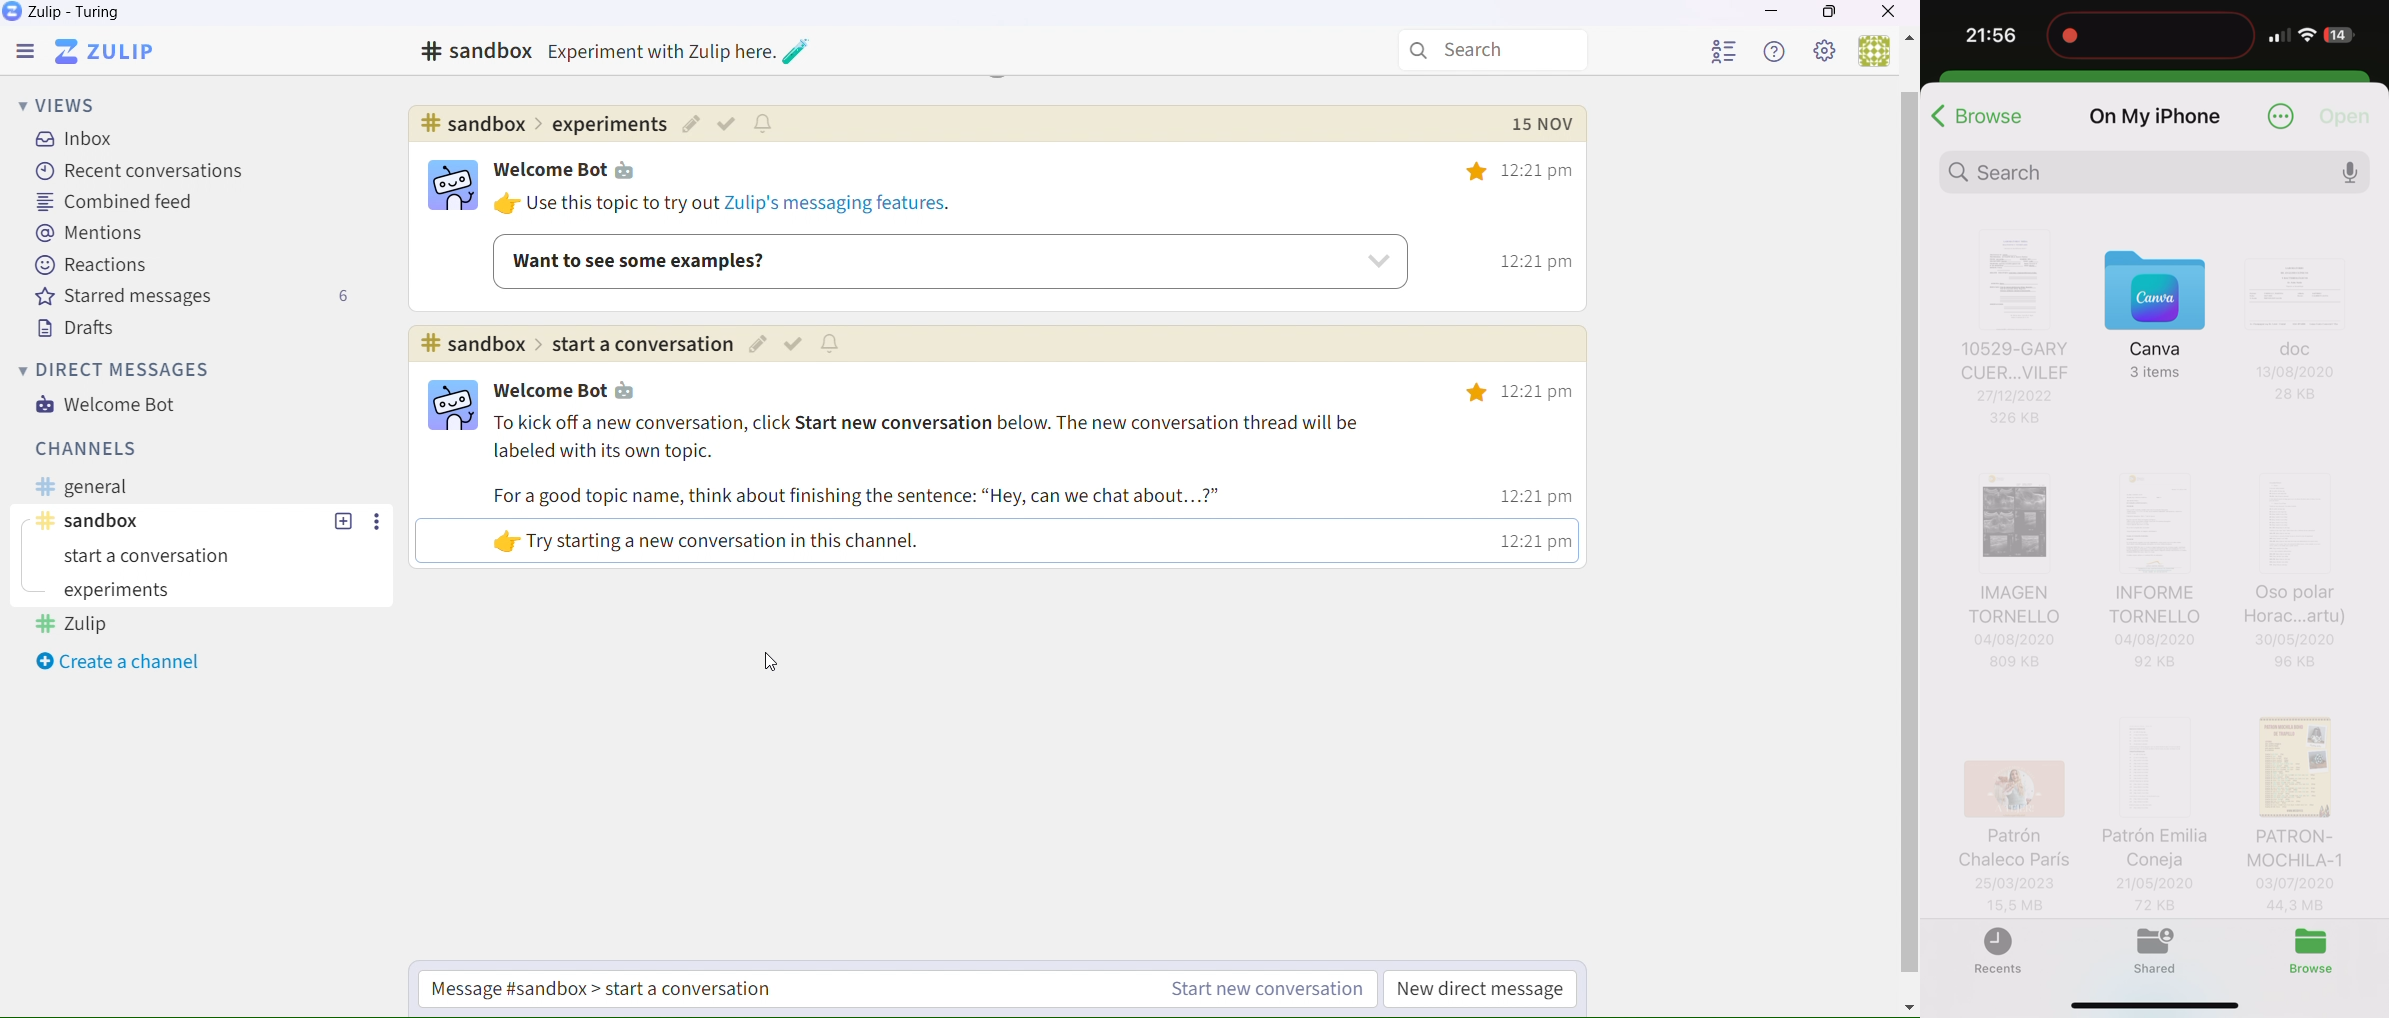 This screenshot has width=2408, height=1036. What do you see at coordinates (573, 345) in the screenshot?
I see `#sandbox>Experiment` at bounding box center [573, 345].